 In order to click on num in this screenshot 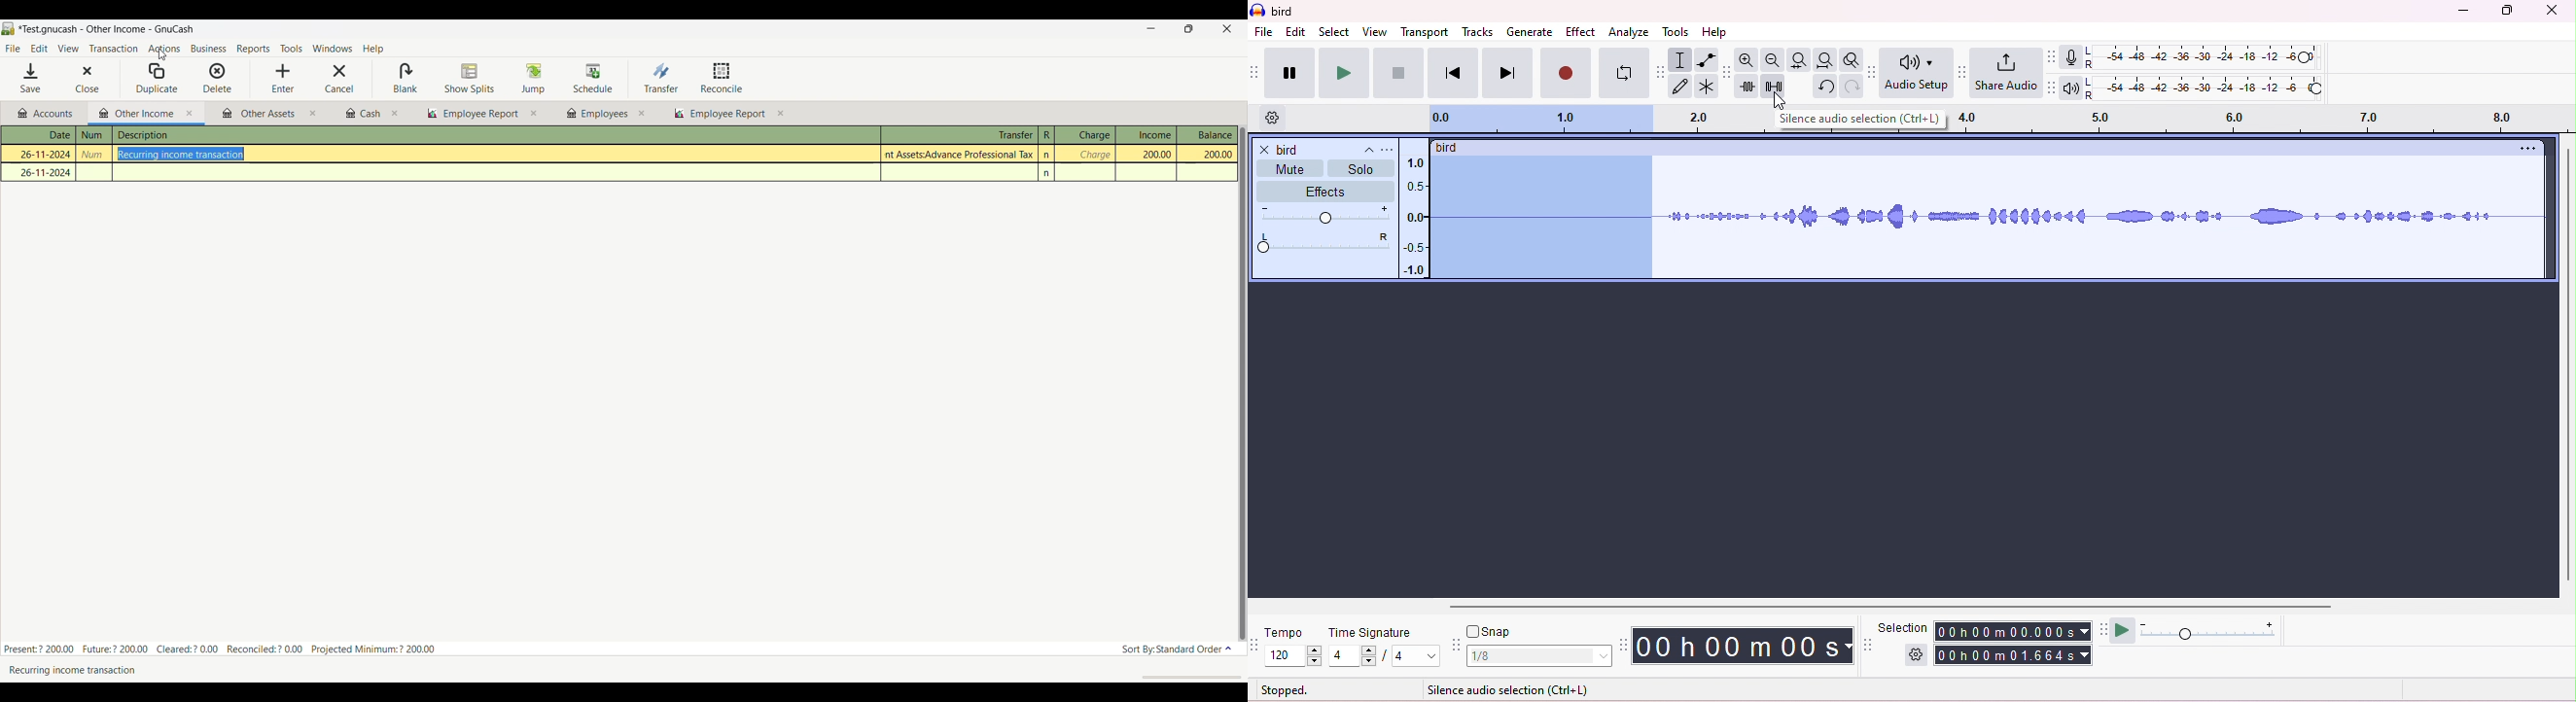, I will do `click(94, 135)`.